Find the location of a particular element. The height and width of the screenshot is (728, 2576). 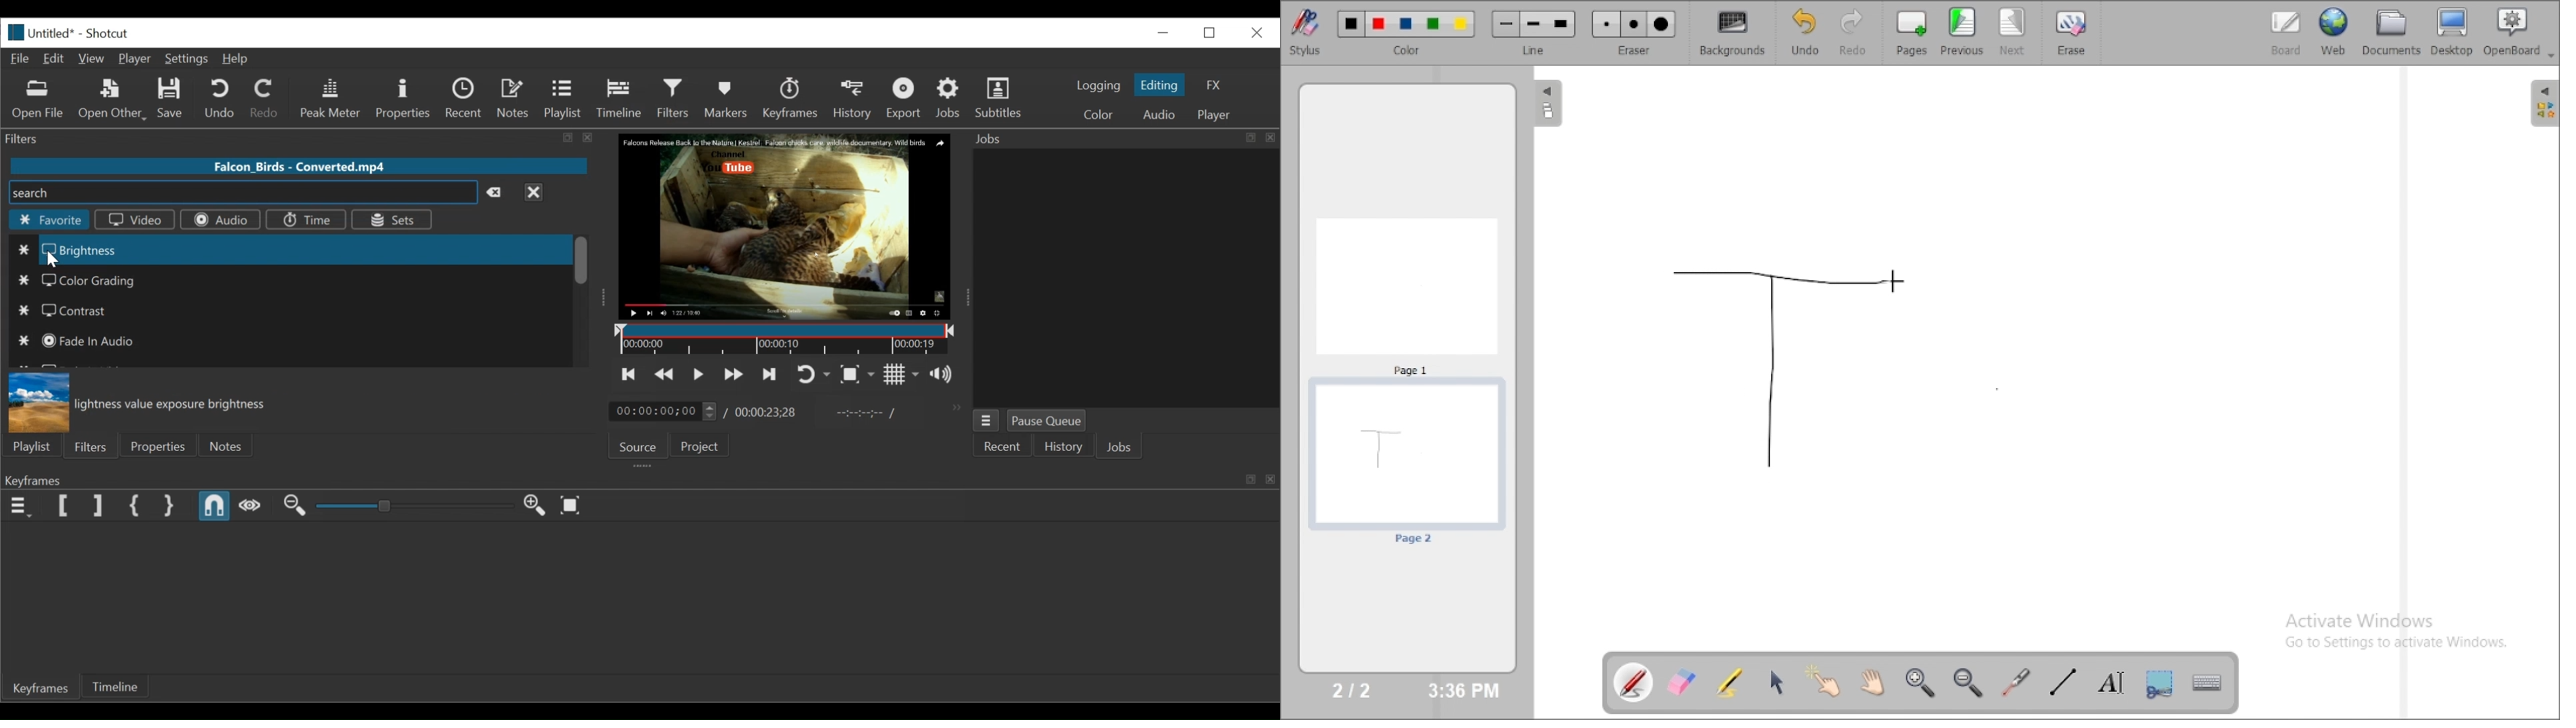

Set Filter last is located at coordinates (97, 506).